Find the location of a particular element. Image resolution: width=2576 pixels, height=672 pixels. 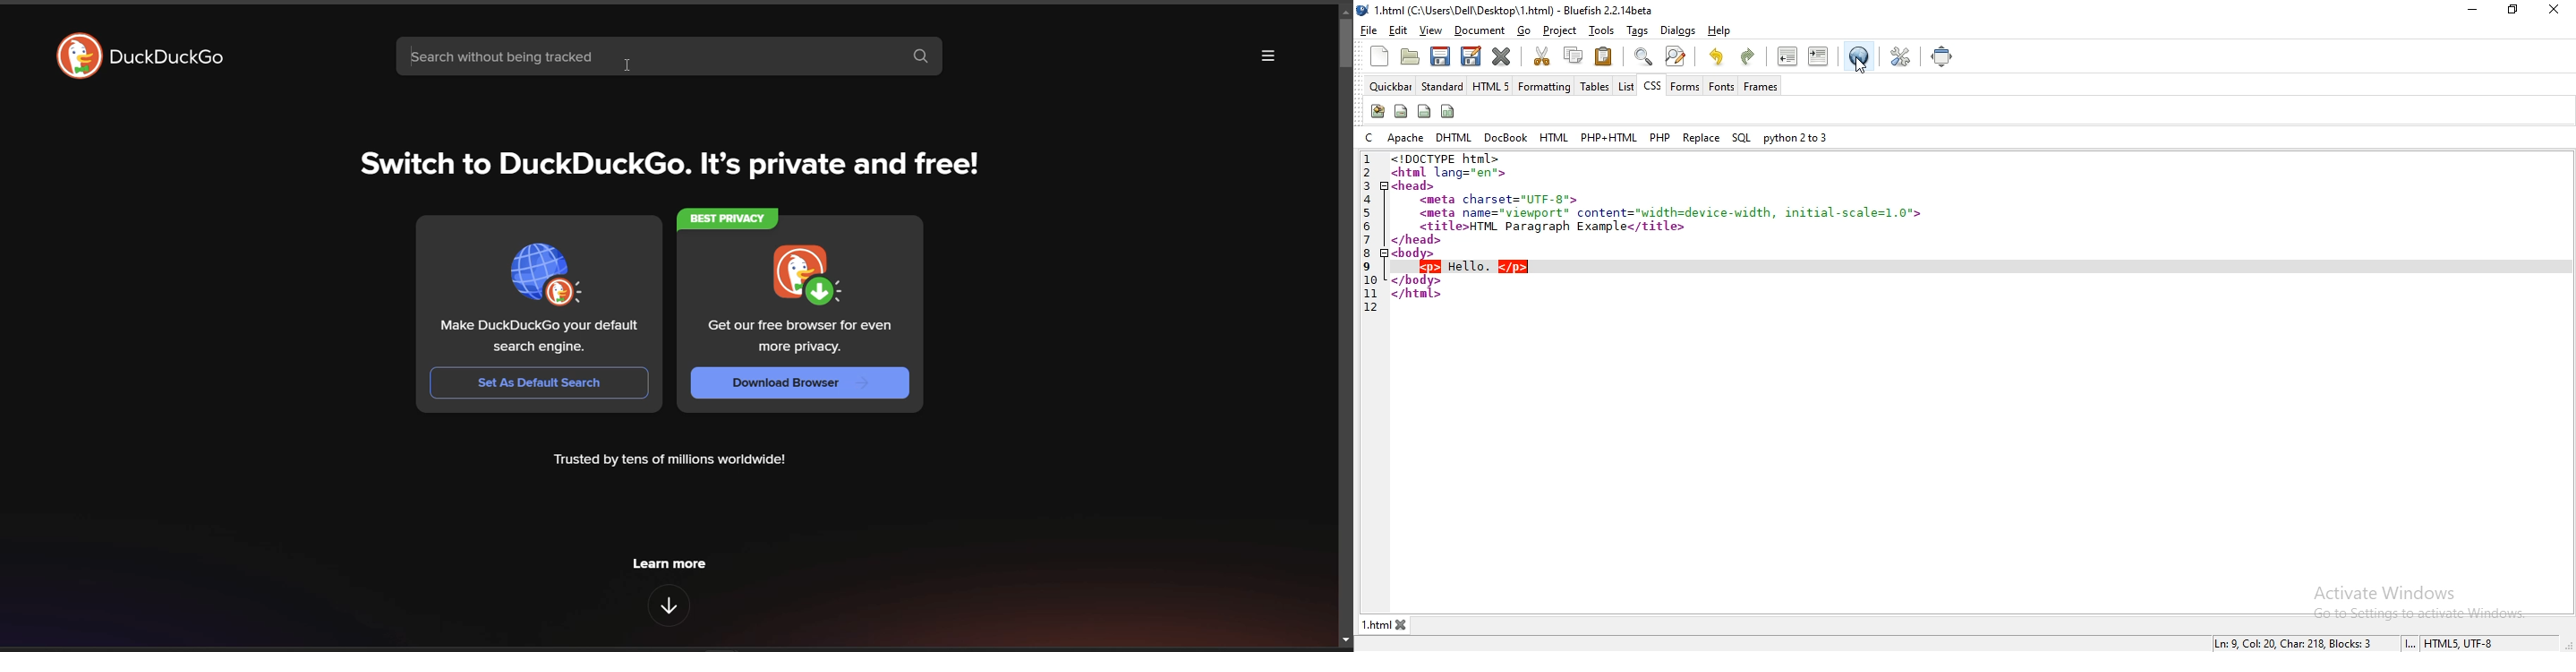

1.html is located at coordinates (1377, 623).